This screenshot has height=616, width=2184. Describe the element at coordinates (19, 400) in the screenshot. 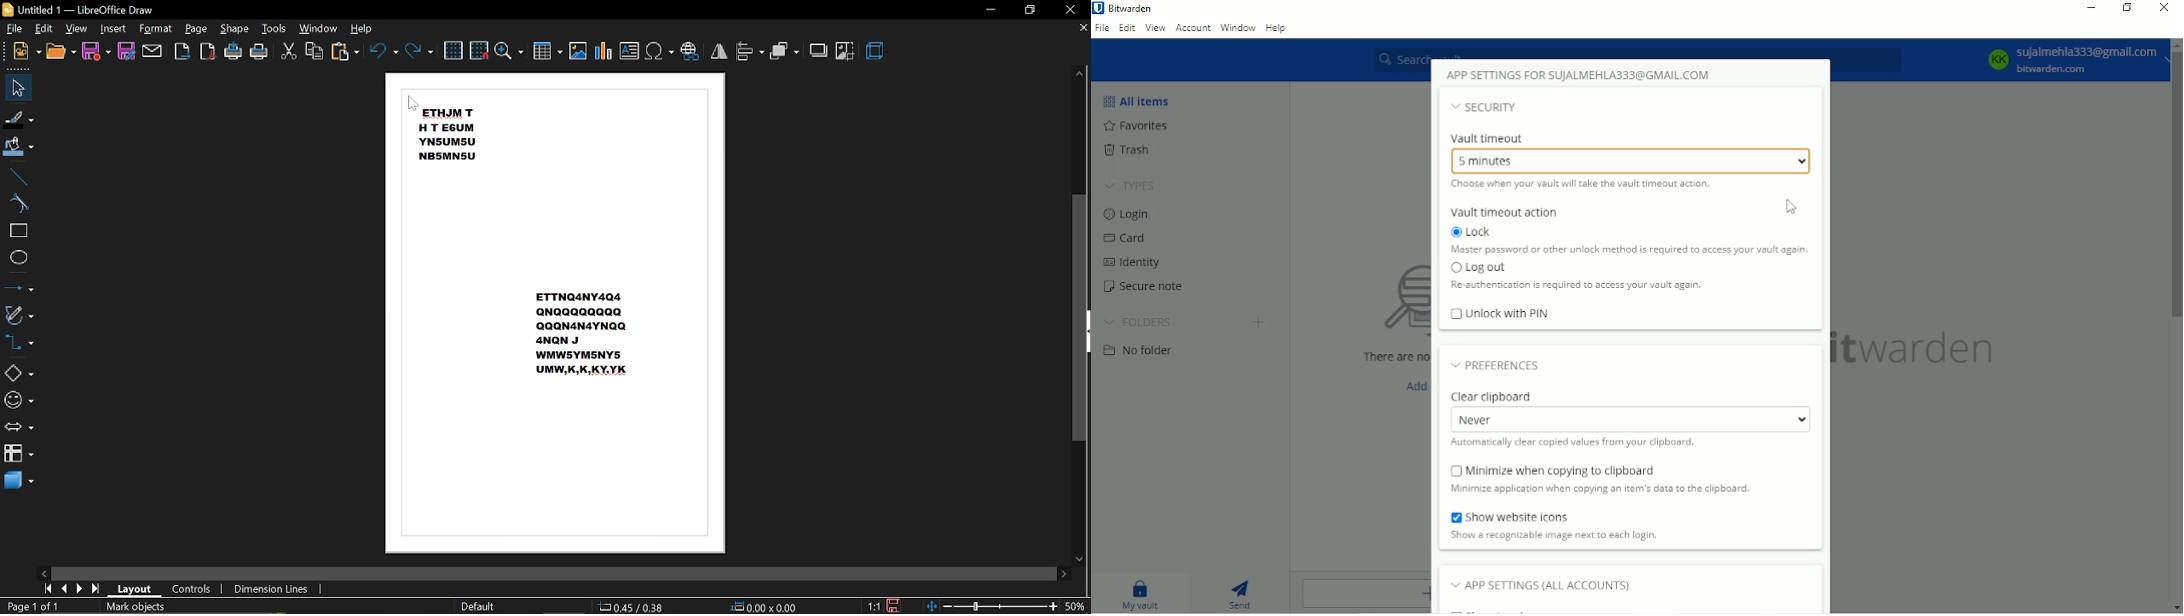

I see `symbol shapes` at that location.